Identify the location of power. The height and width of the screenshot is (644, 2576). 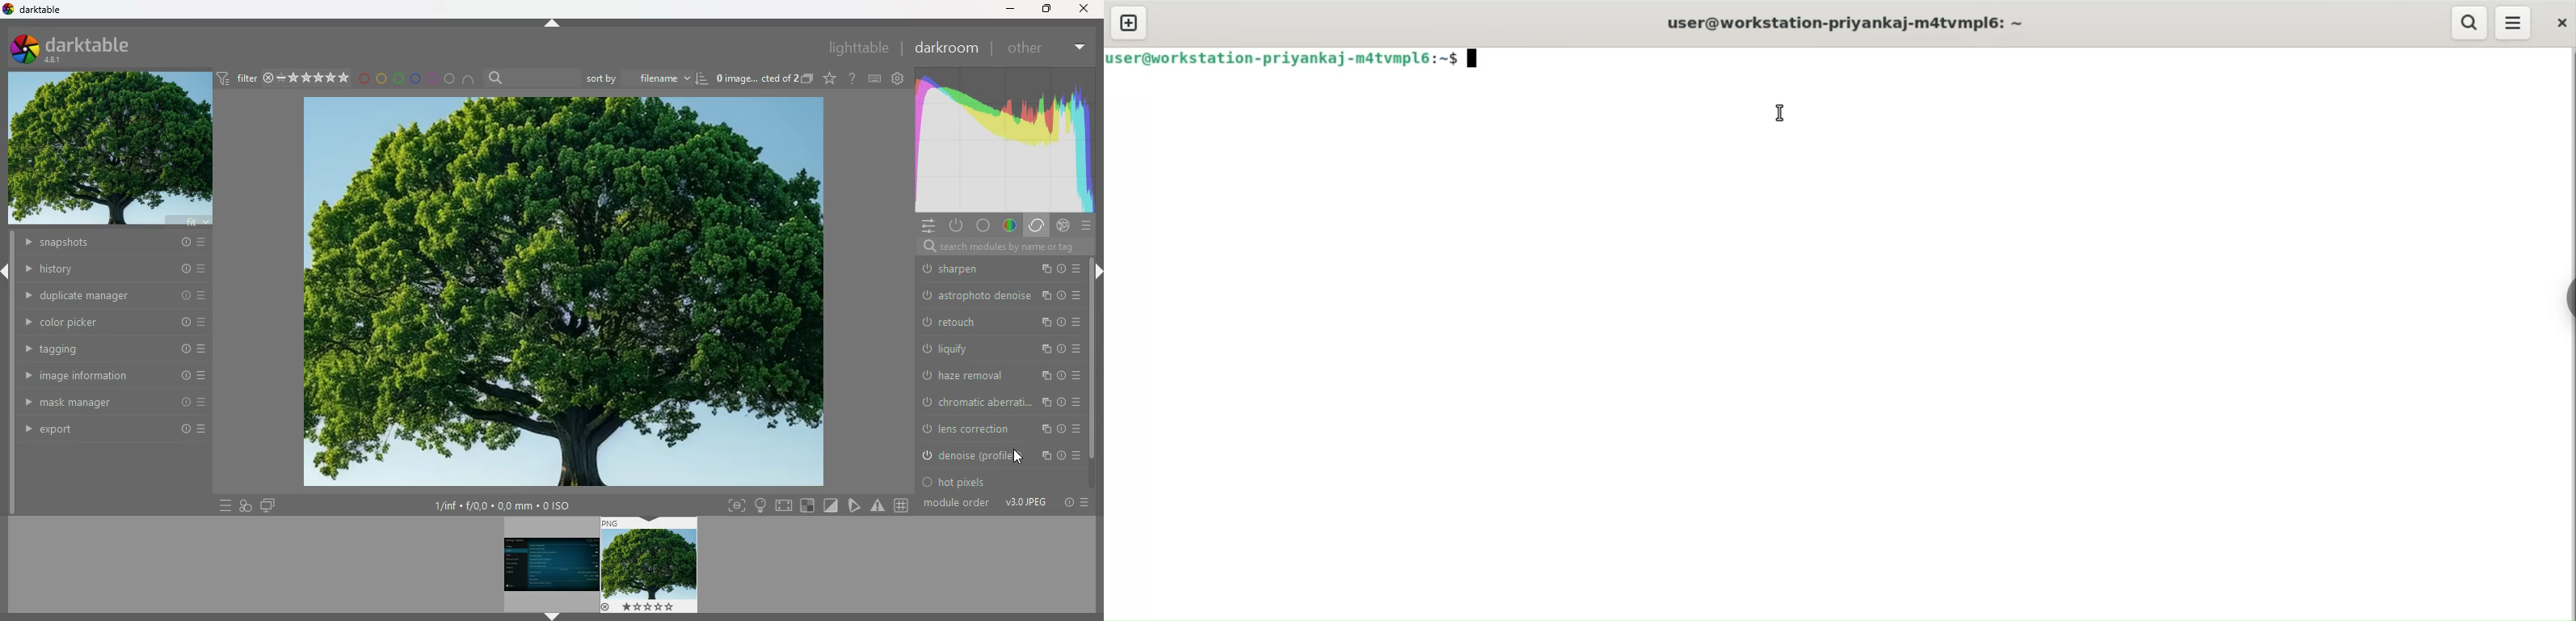
(1044, 427).